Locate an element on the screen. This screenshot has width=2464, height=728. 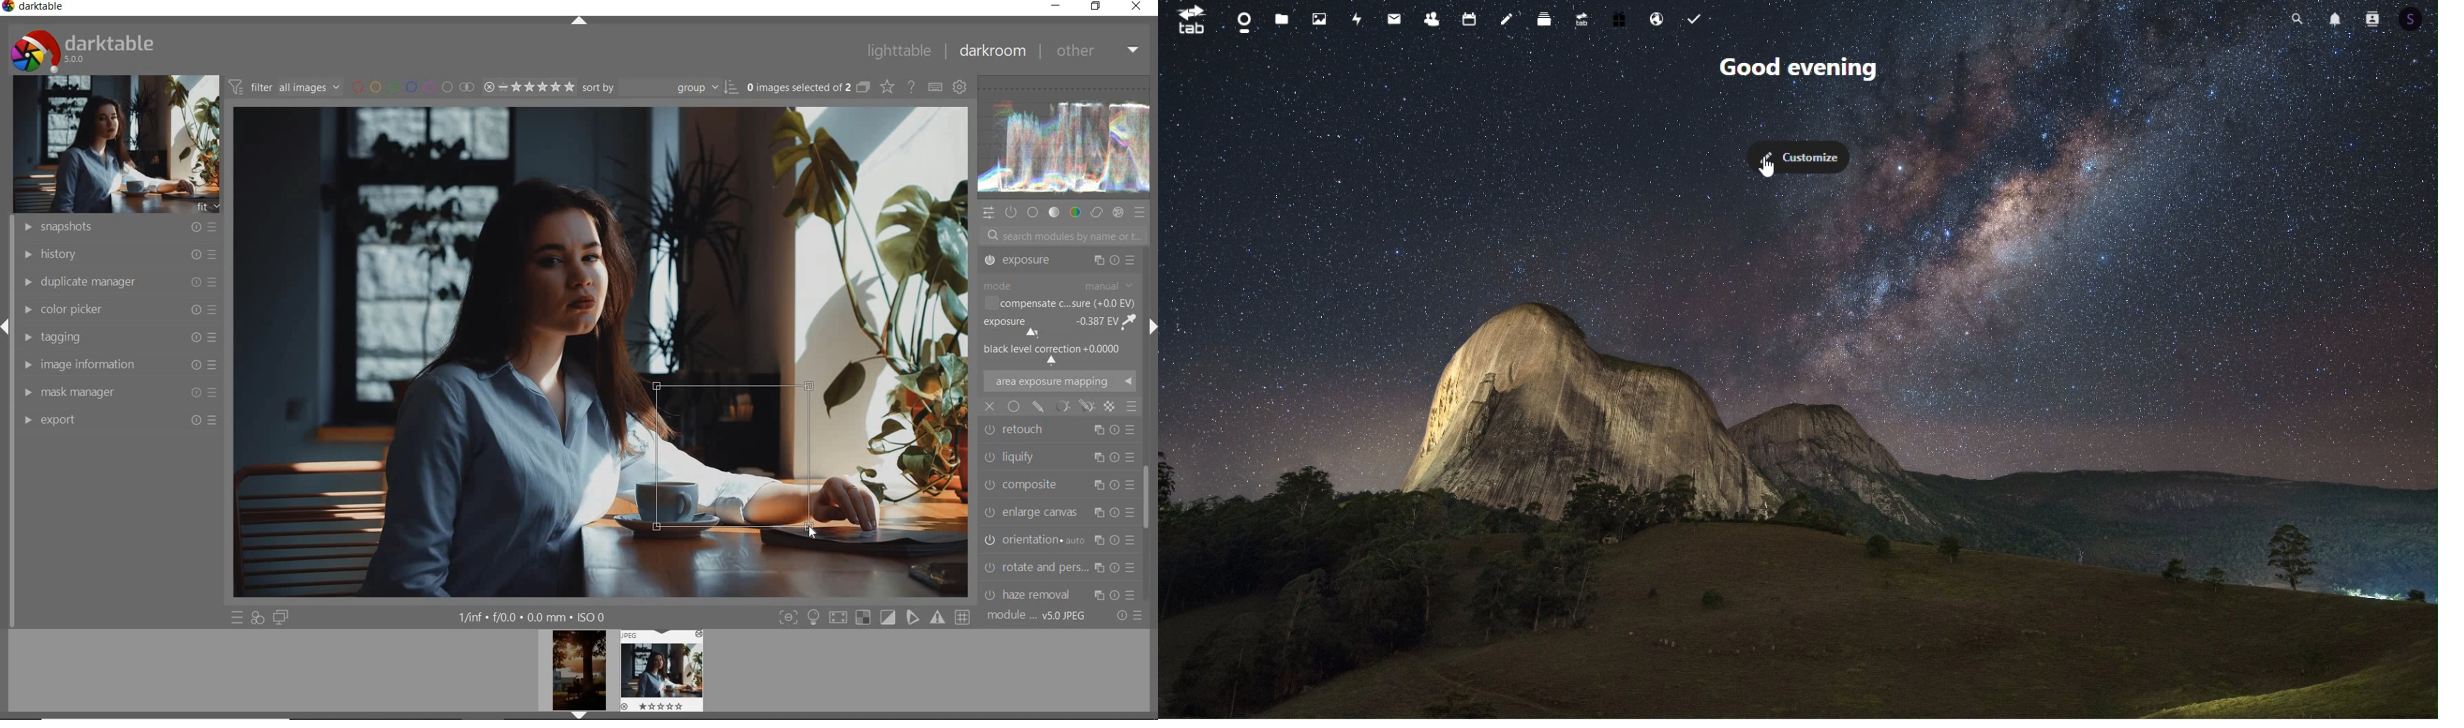
CORRECT is located at coordinates (1097, 211).